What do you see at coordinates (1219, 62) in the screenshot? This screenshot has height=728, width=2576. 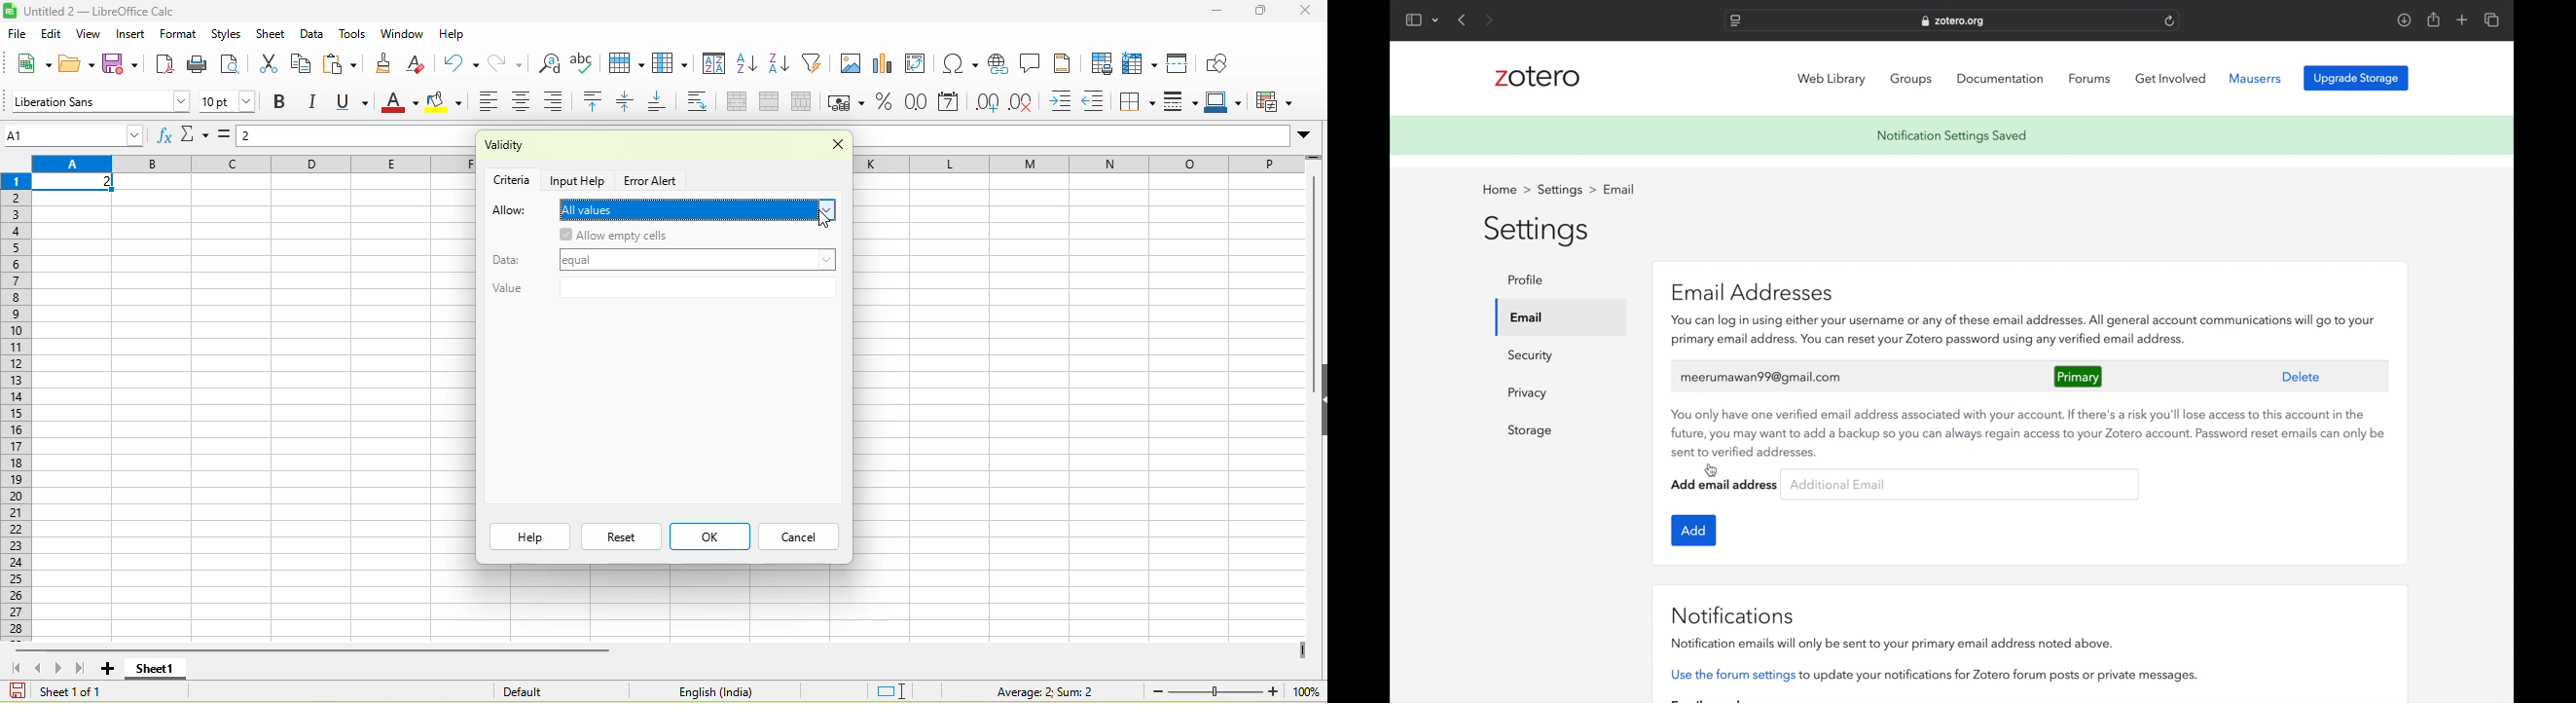 I see `show draw function` at bounding box center [1219, 62].